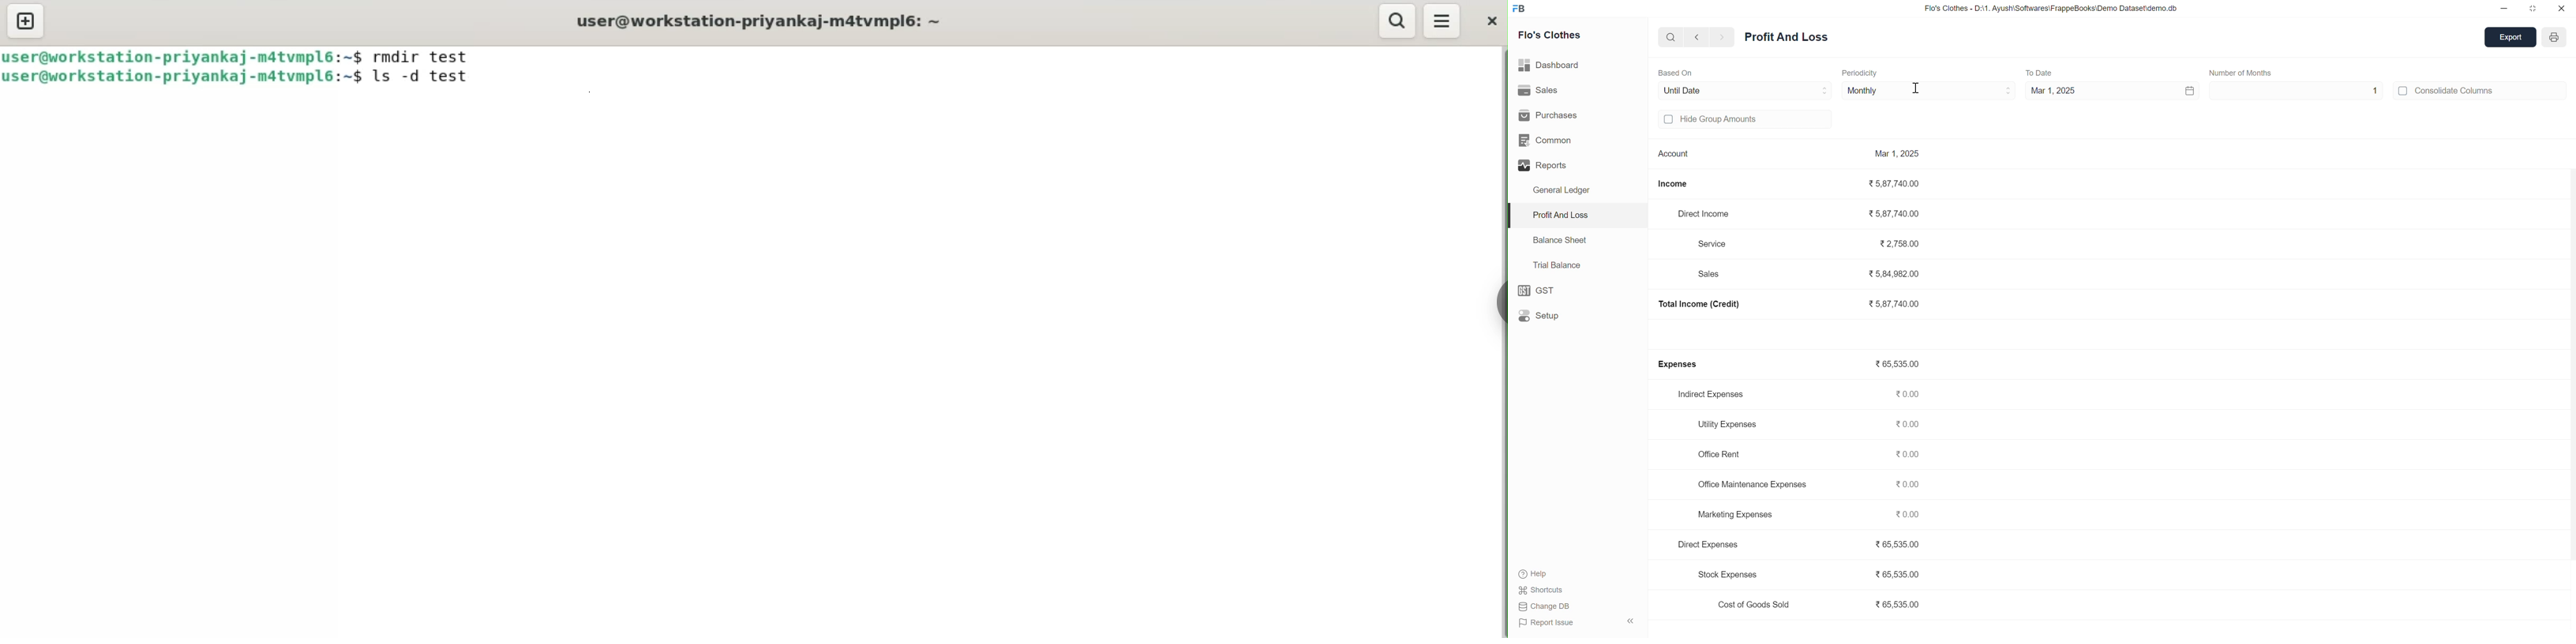 Image resolution: width=2576 pixels, height=644 pixels. What do you see at coordinates (1715, 393) in the screenshot?
I see `Indirect Expenses` at bounding box center [1715, 393].